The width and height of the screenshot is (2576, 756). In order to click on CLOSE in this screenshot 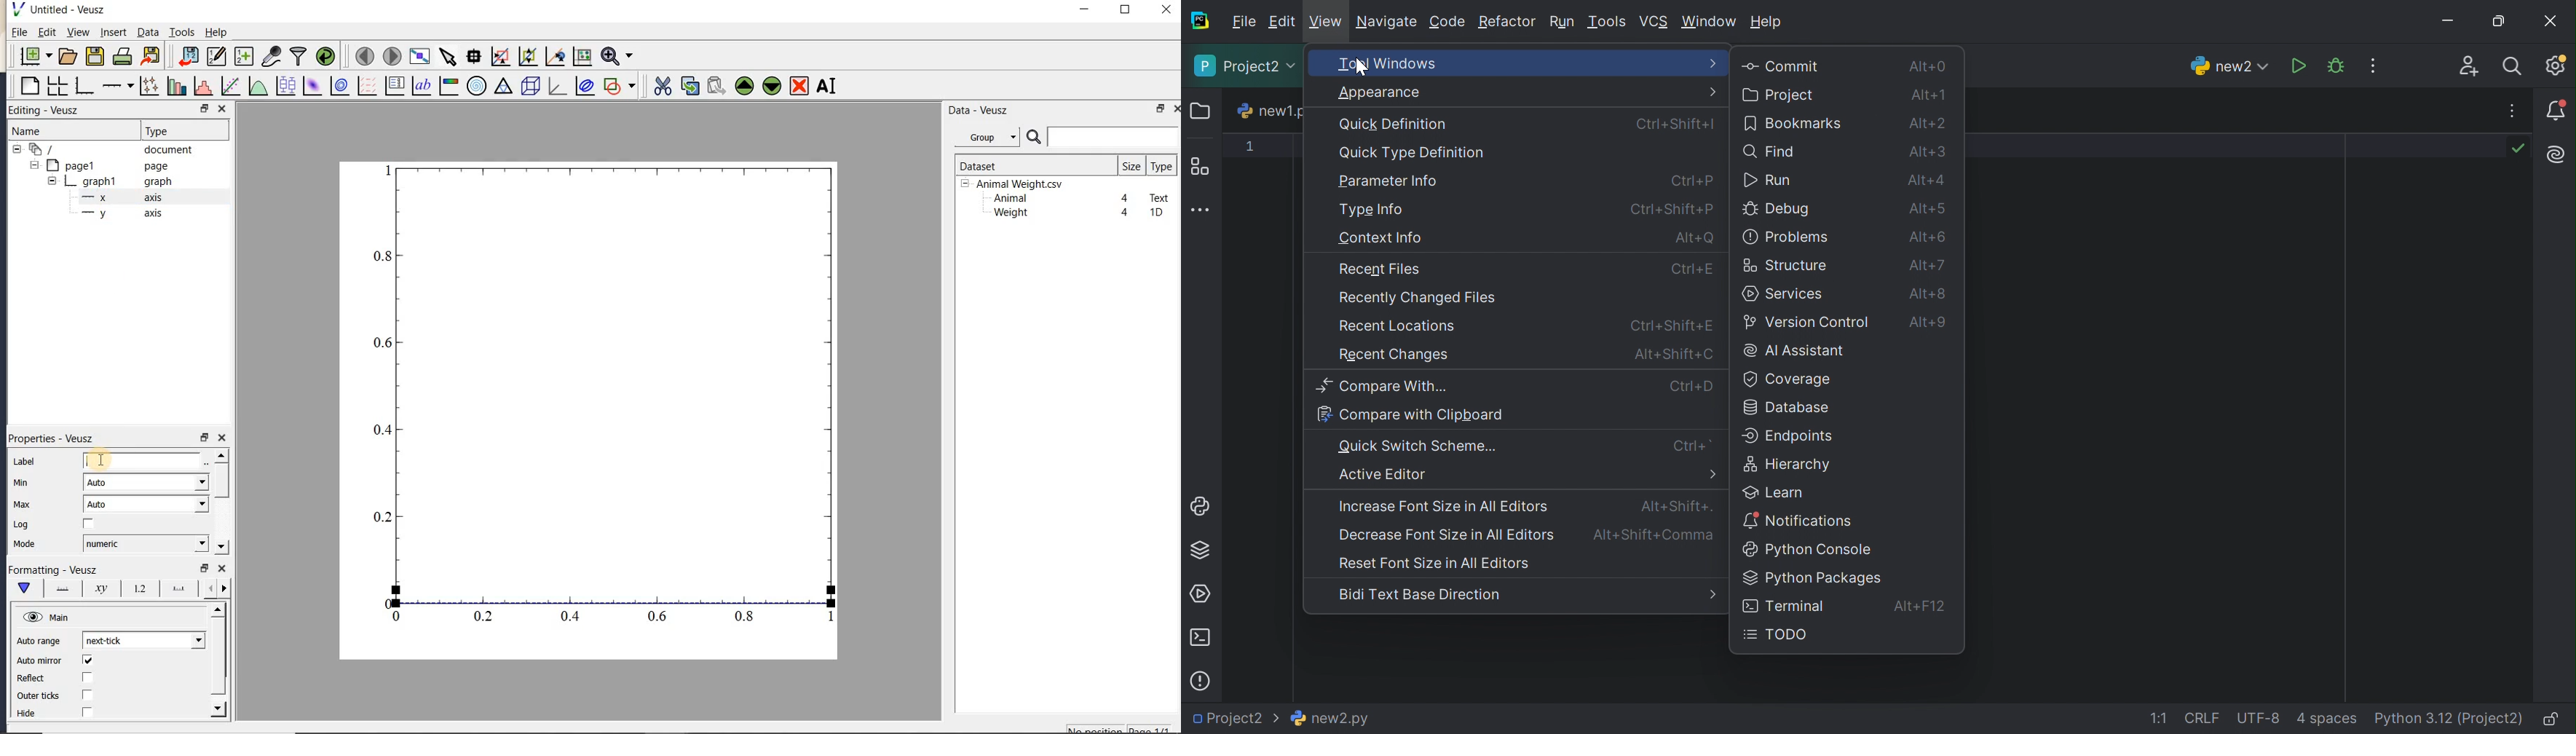, I will do `click(221, 108)`.